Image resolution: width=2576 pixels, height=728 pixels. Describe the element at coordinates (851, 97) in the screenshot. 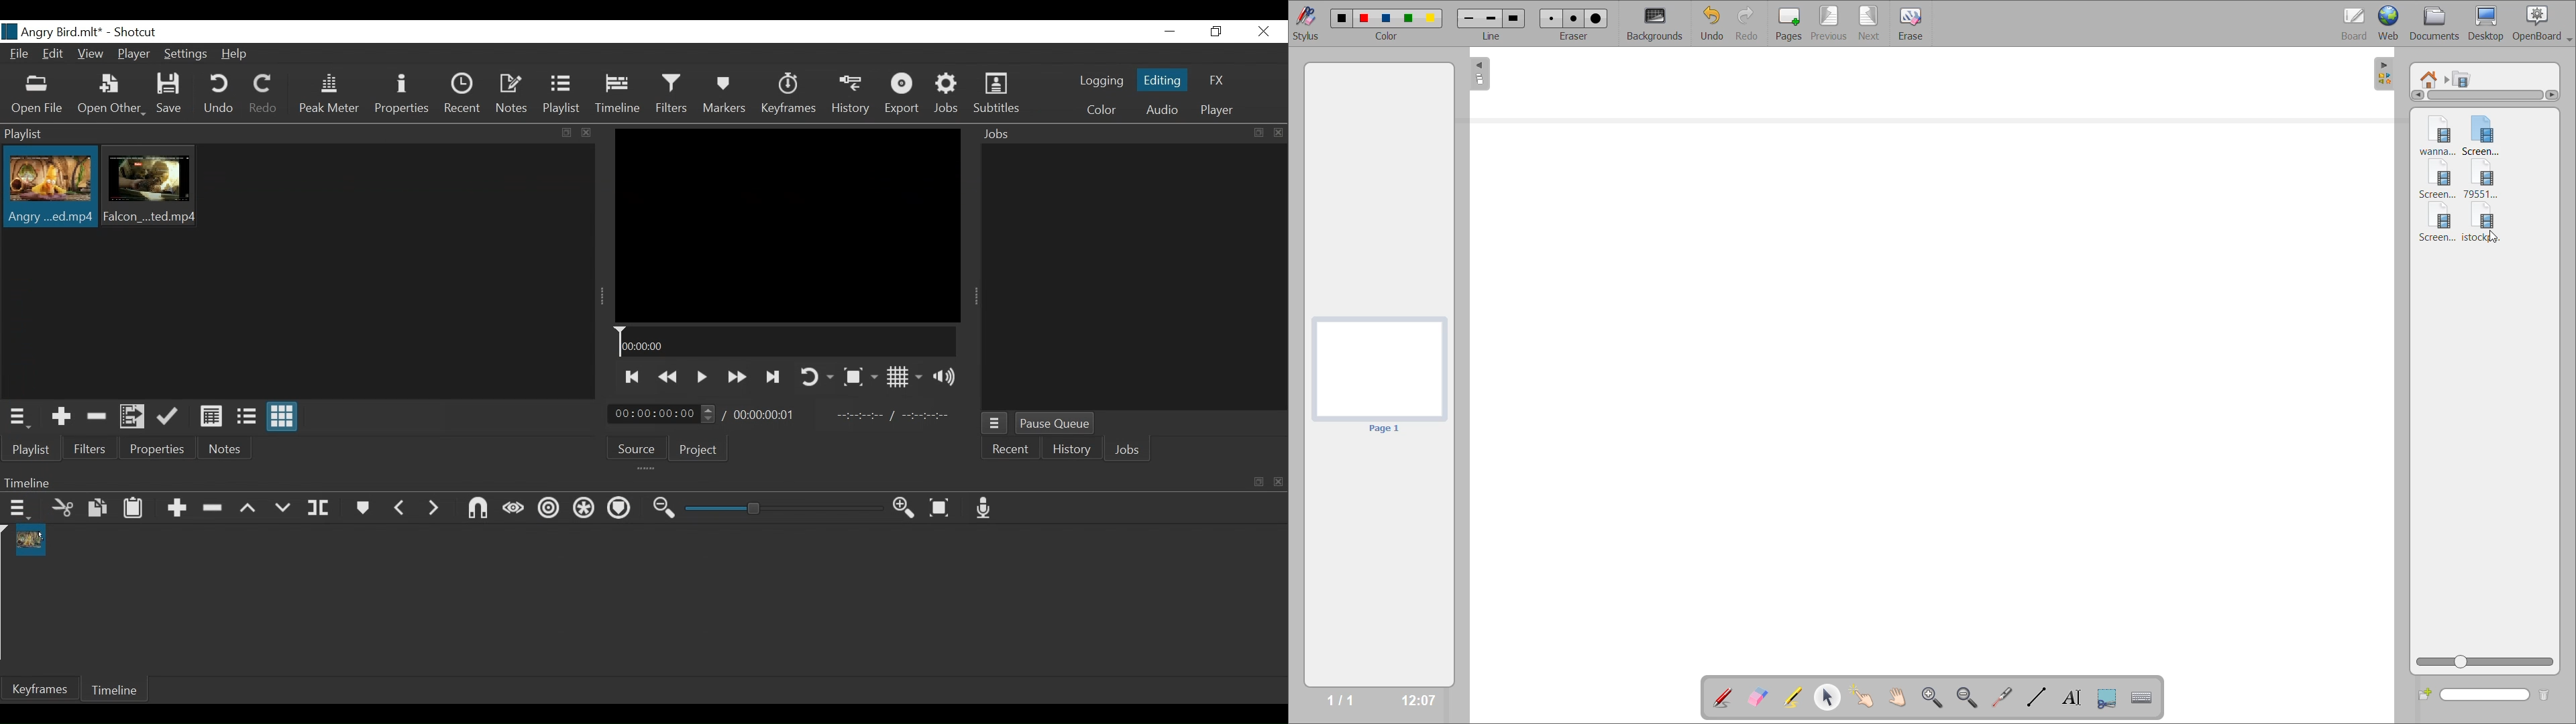

I see `History` at that location.